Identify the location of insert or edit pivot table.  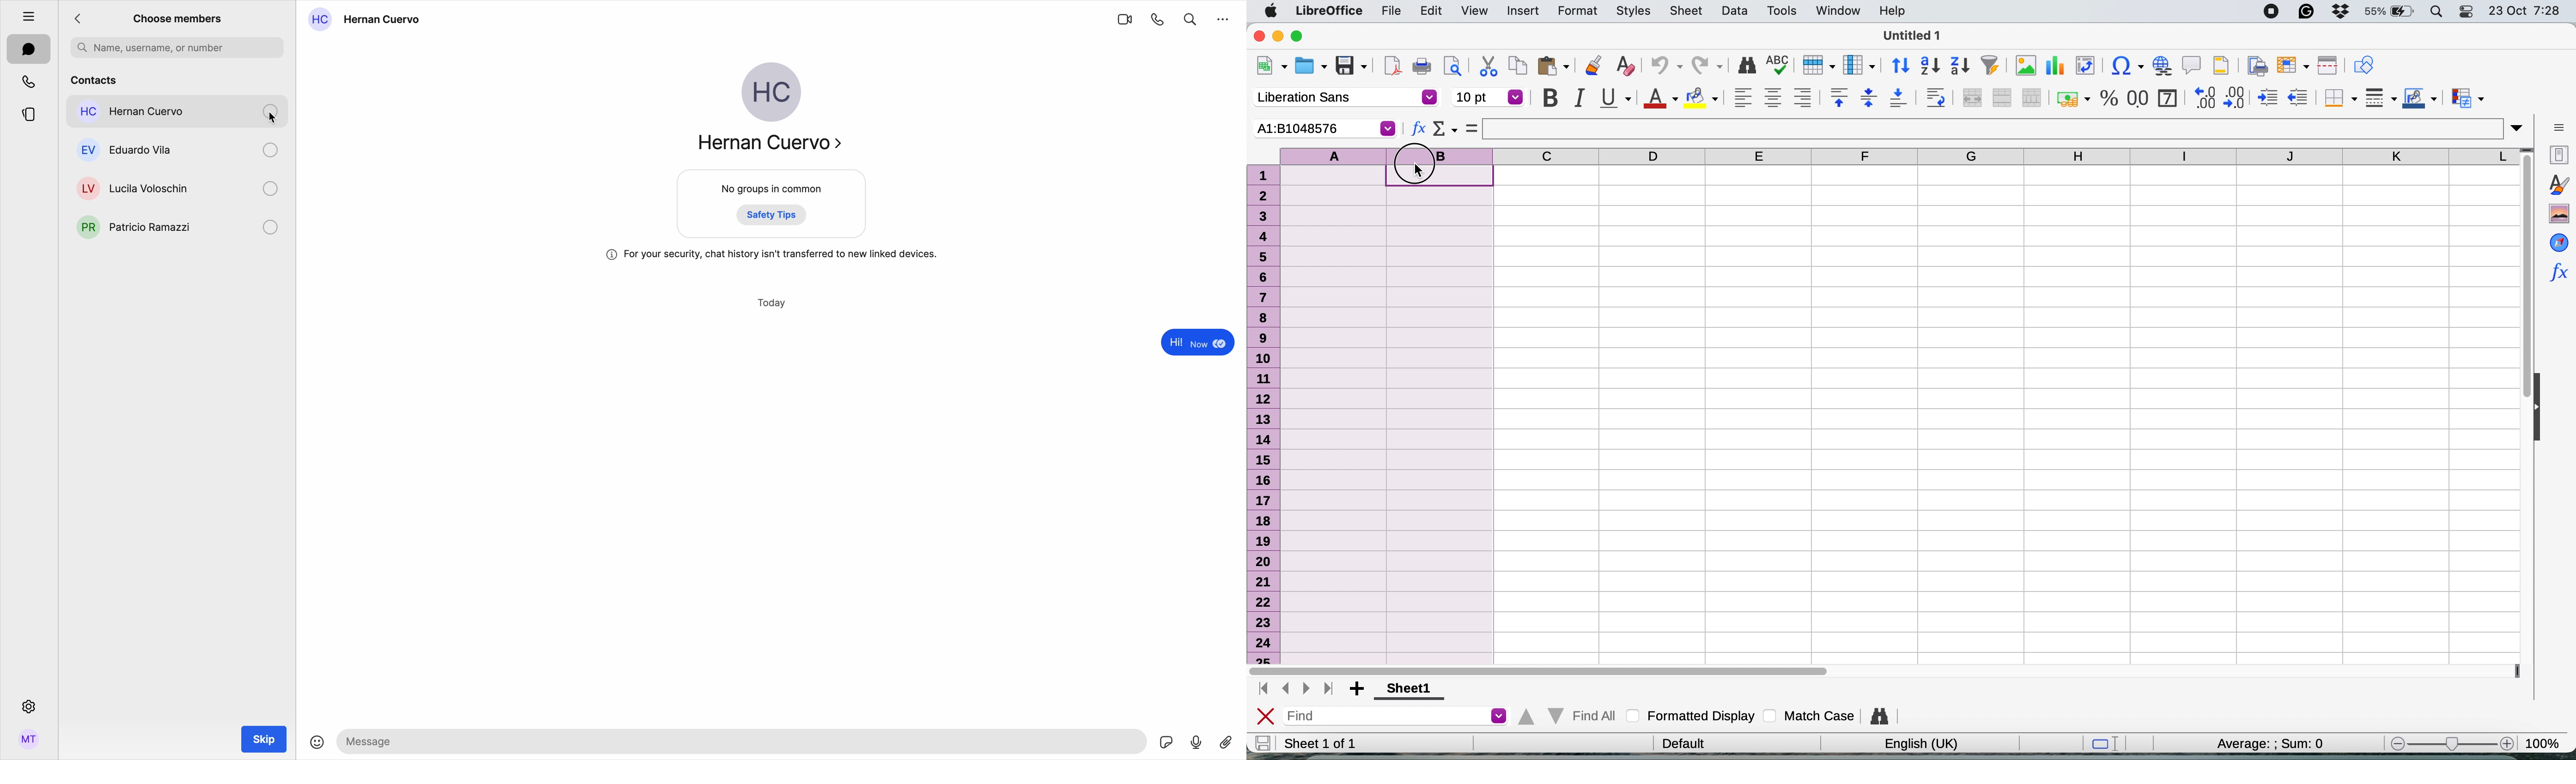
(2086, 66).